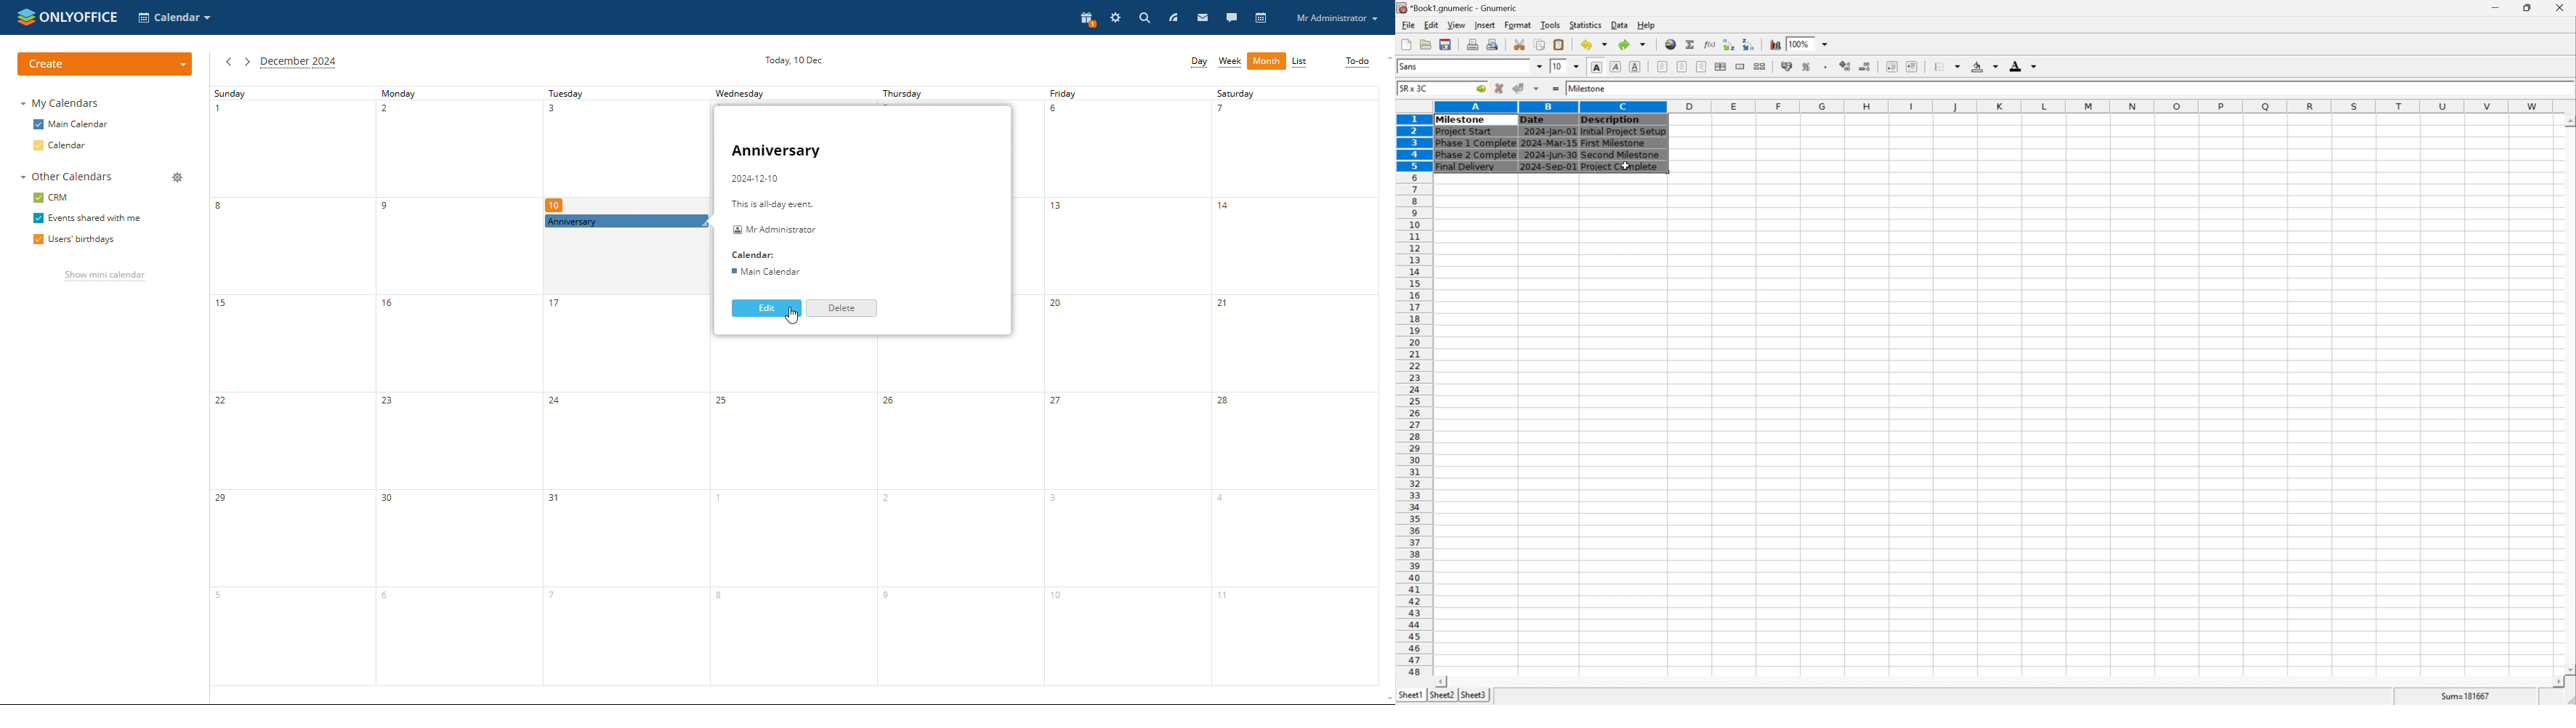 The width and height of the screenshot is (2576, 728). What do you see at coordinates (176, 17) in the screenshot?
I see `select application` at bounding box center [176, 17].